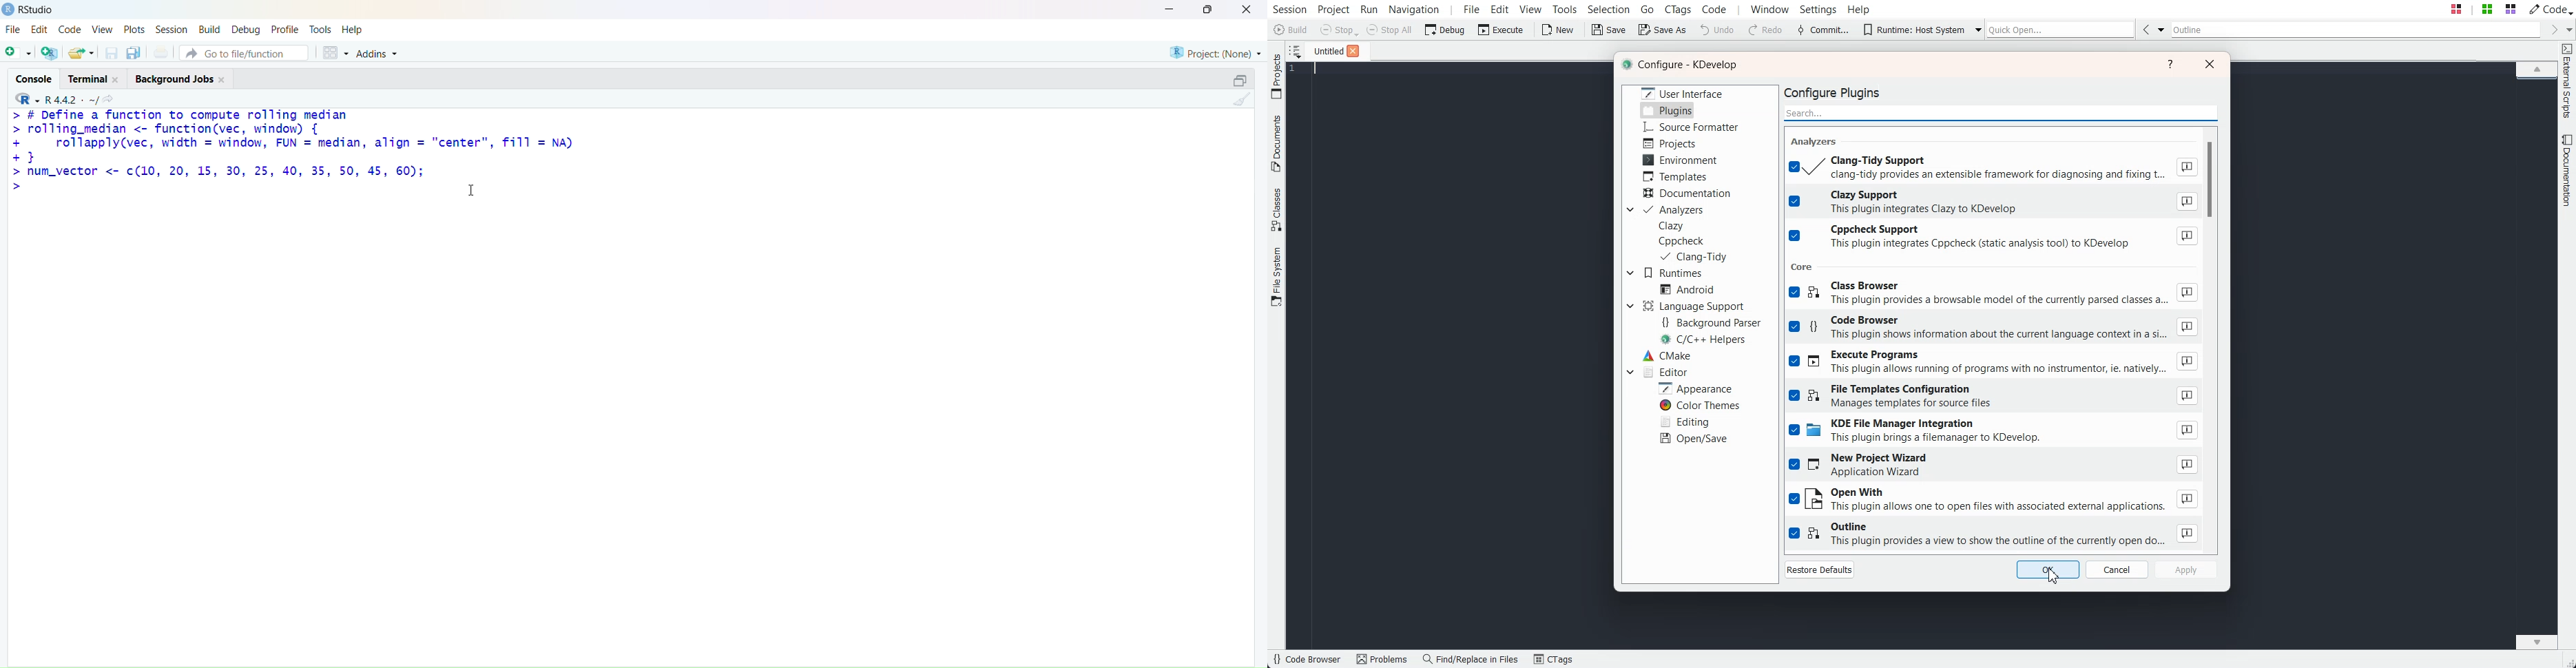 This screenshot has height=672, width=2576. What do you see at coordinates (50, 53) in the screenshot?
I see `add R file` at bounding box center [50, 53].